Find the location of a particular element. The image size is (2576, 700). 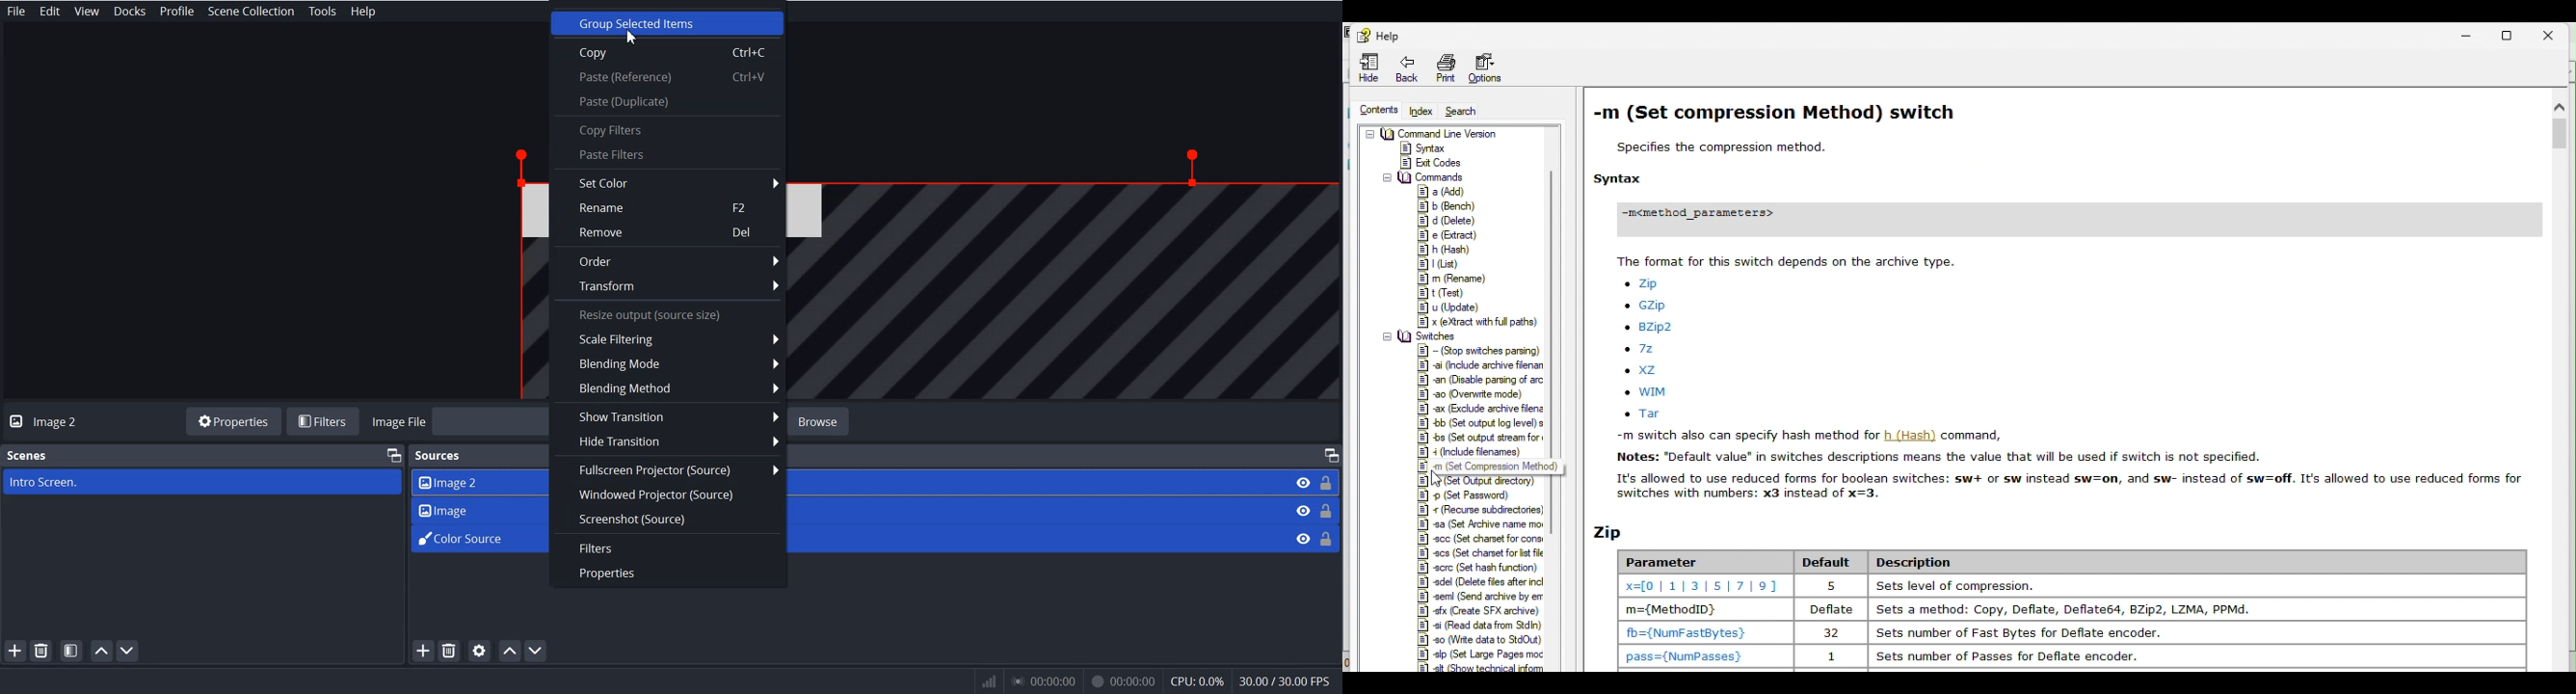

Properties  is located at coordinates (668, 574).